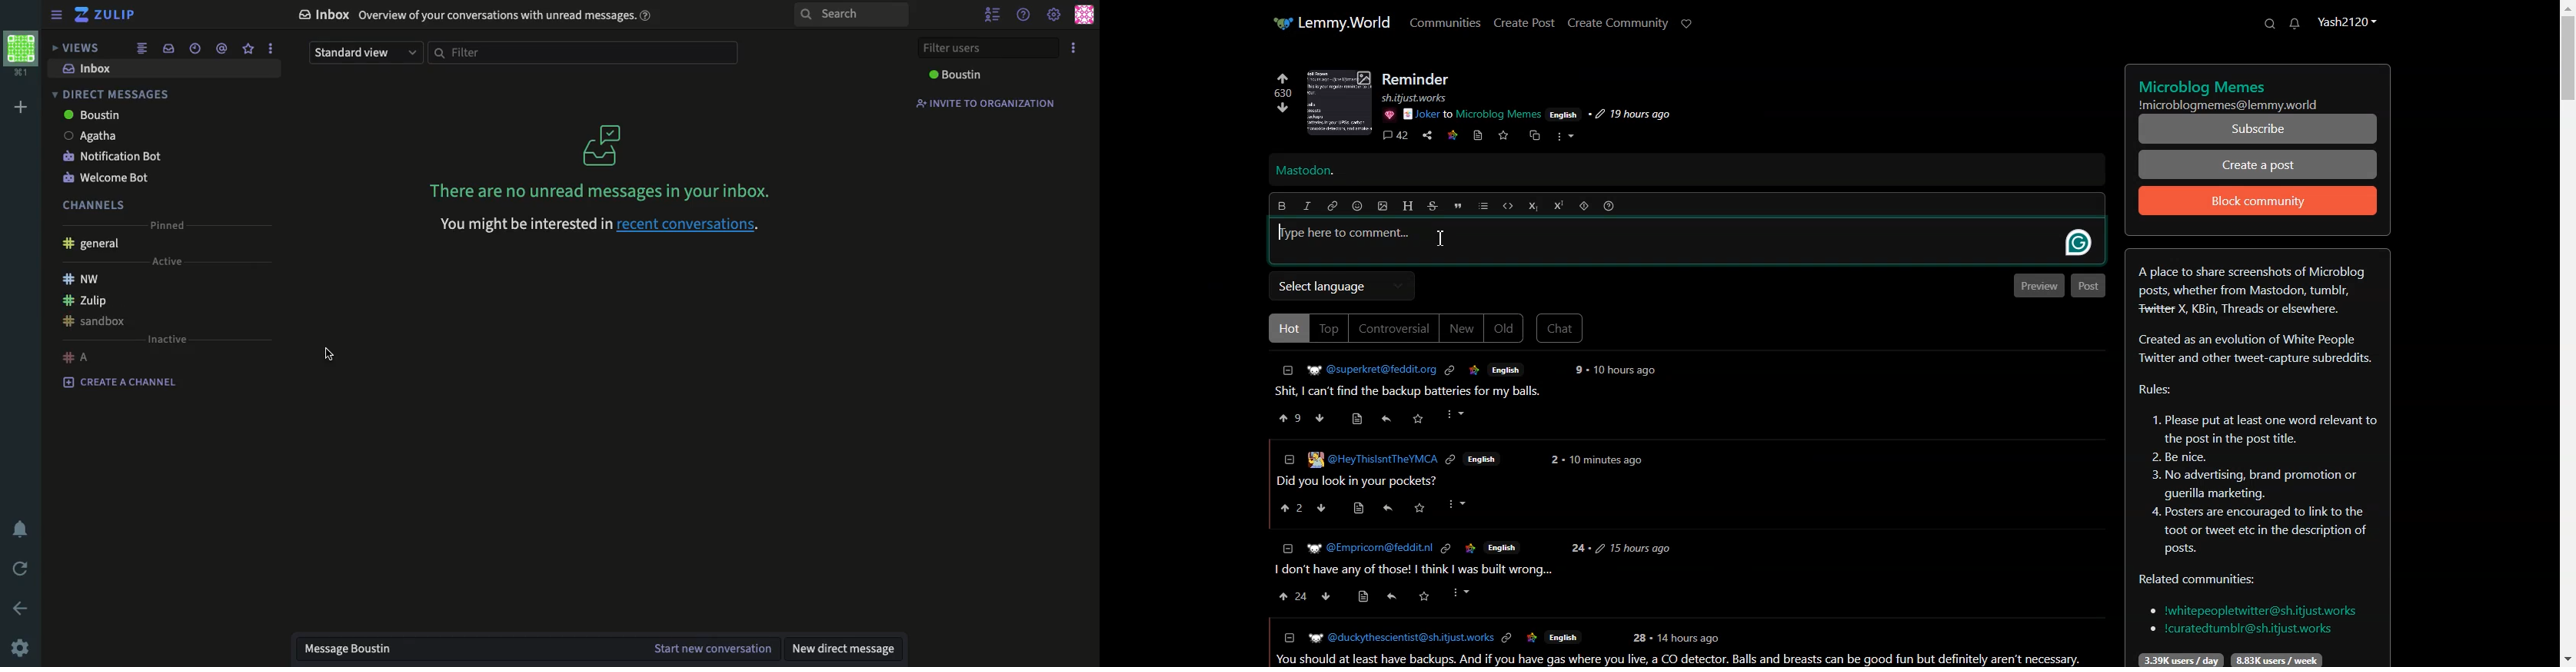 The width and height of the screenshot is (2576, 672). Describe the element at coordinates (1419, 418) in the screenshot. I see `` at that location.